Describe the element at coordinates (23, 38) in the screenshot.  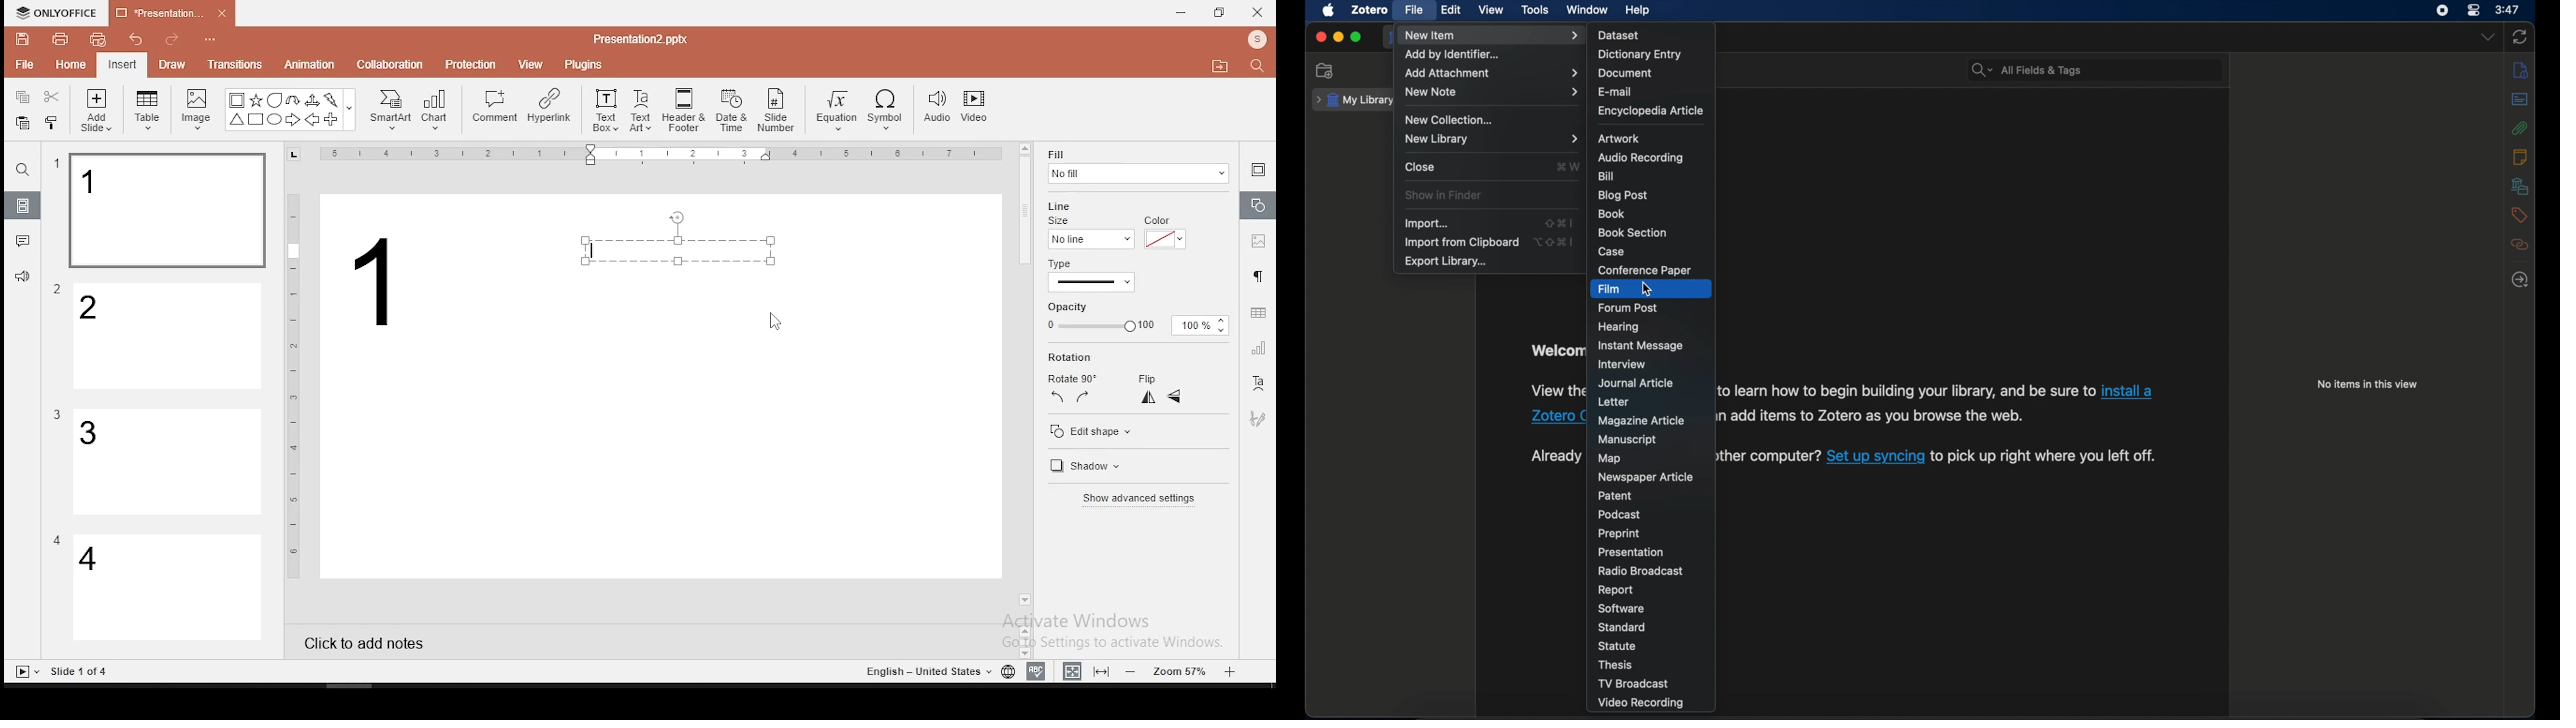
I see `save` at that location.